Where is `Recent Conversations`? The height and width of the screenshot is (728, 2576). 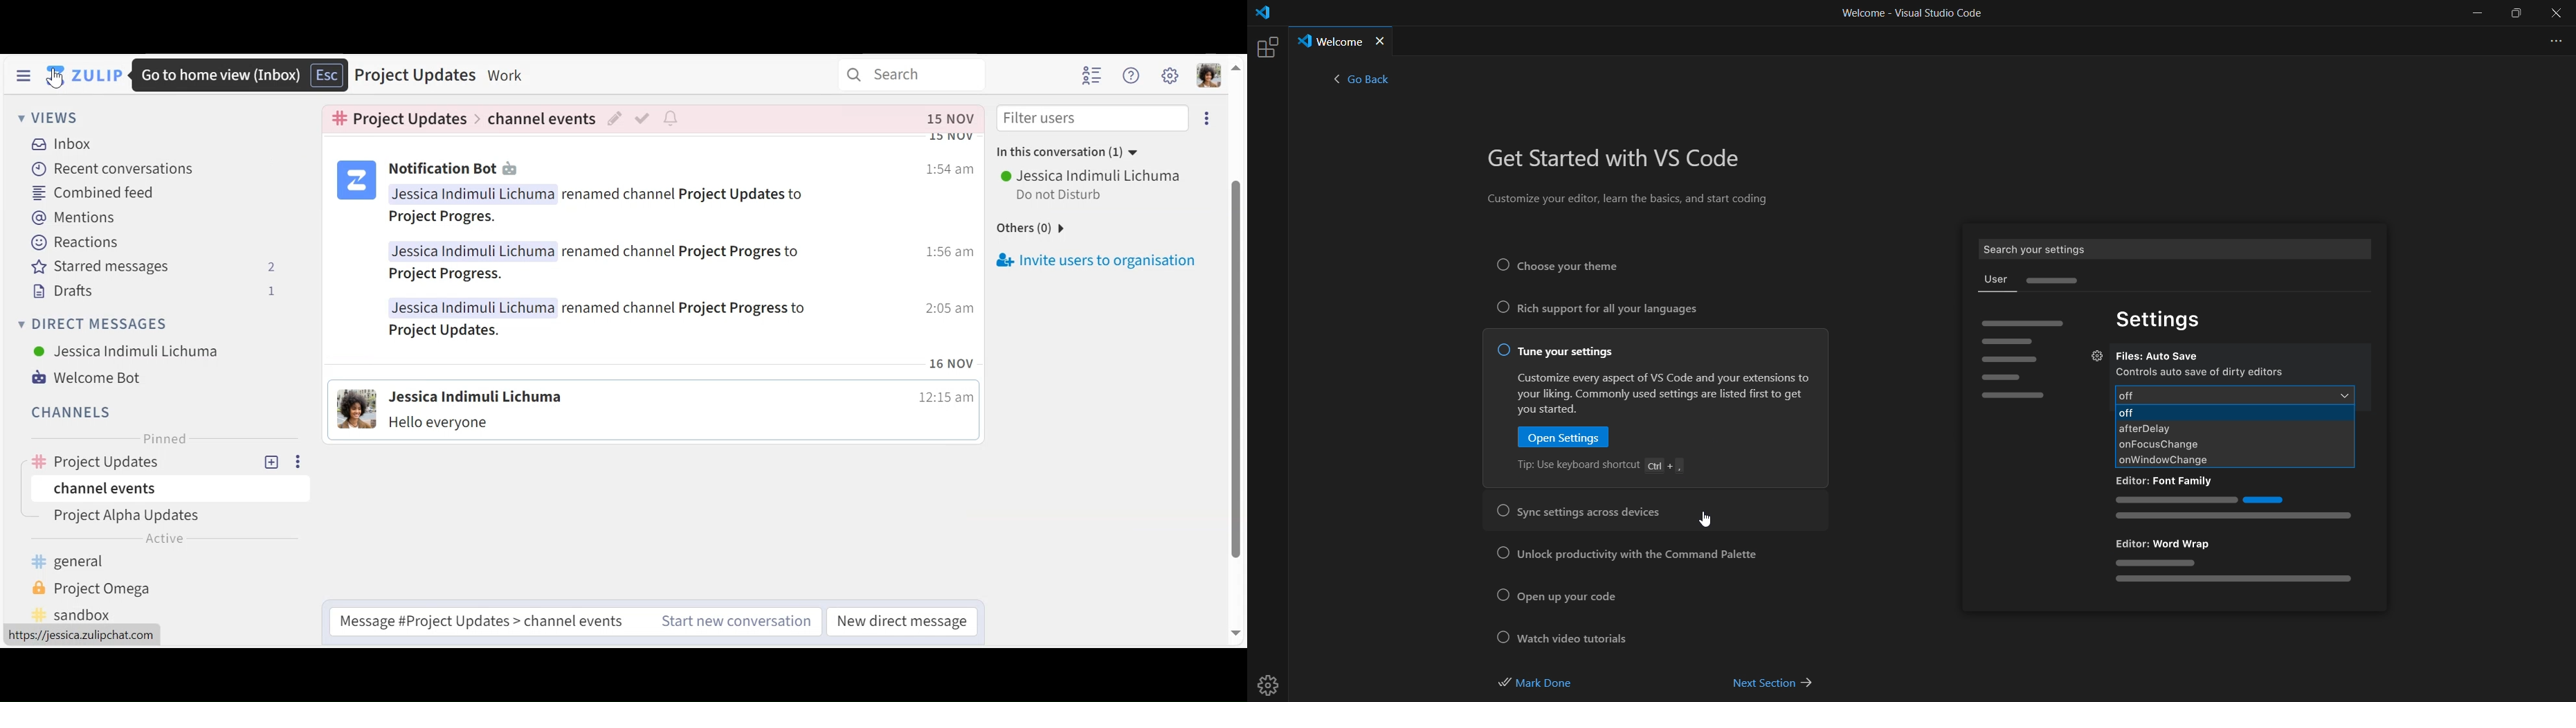
Recent Conversations is located at coordinates (114, 170).